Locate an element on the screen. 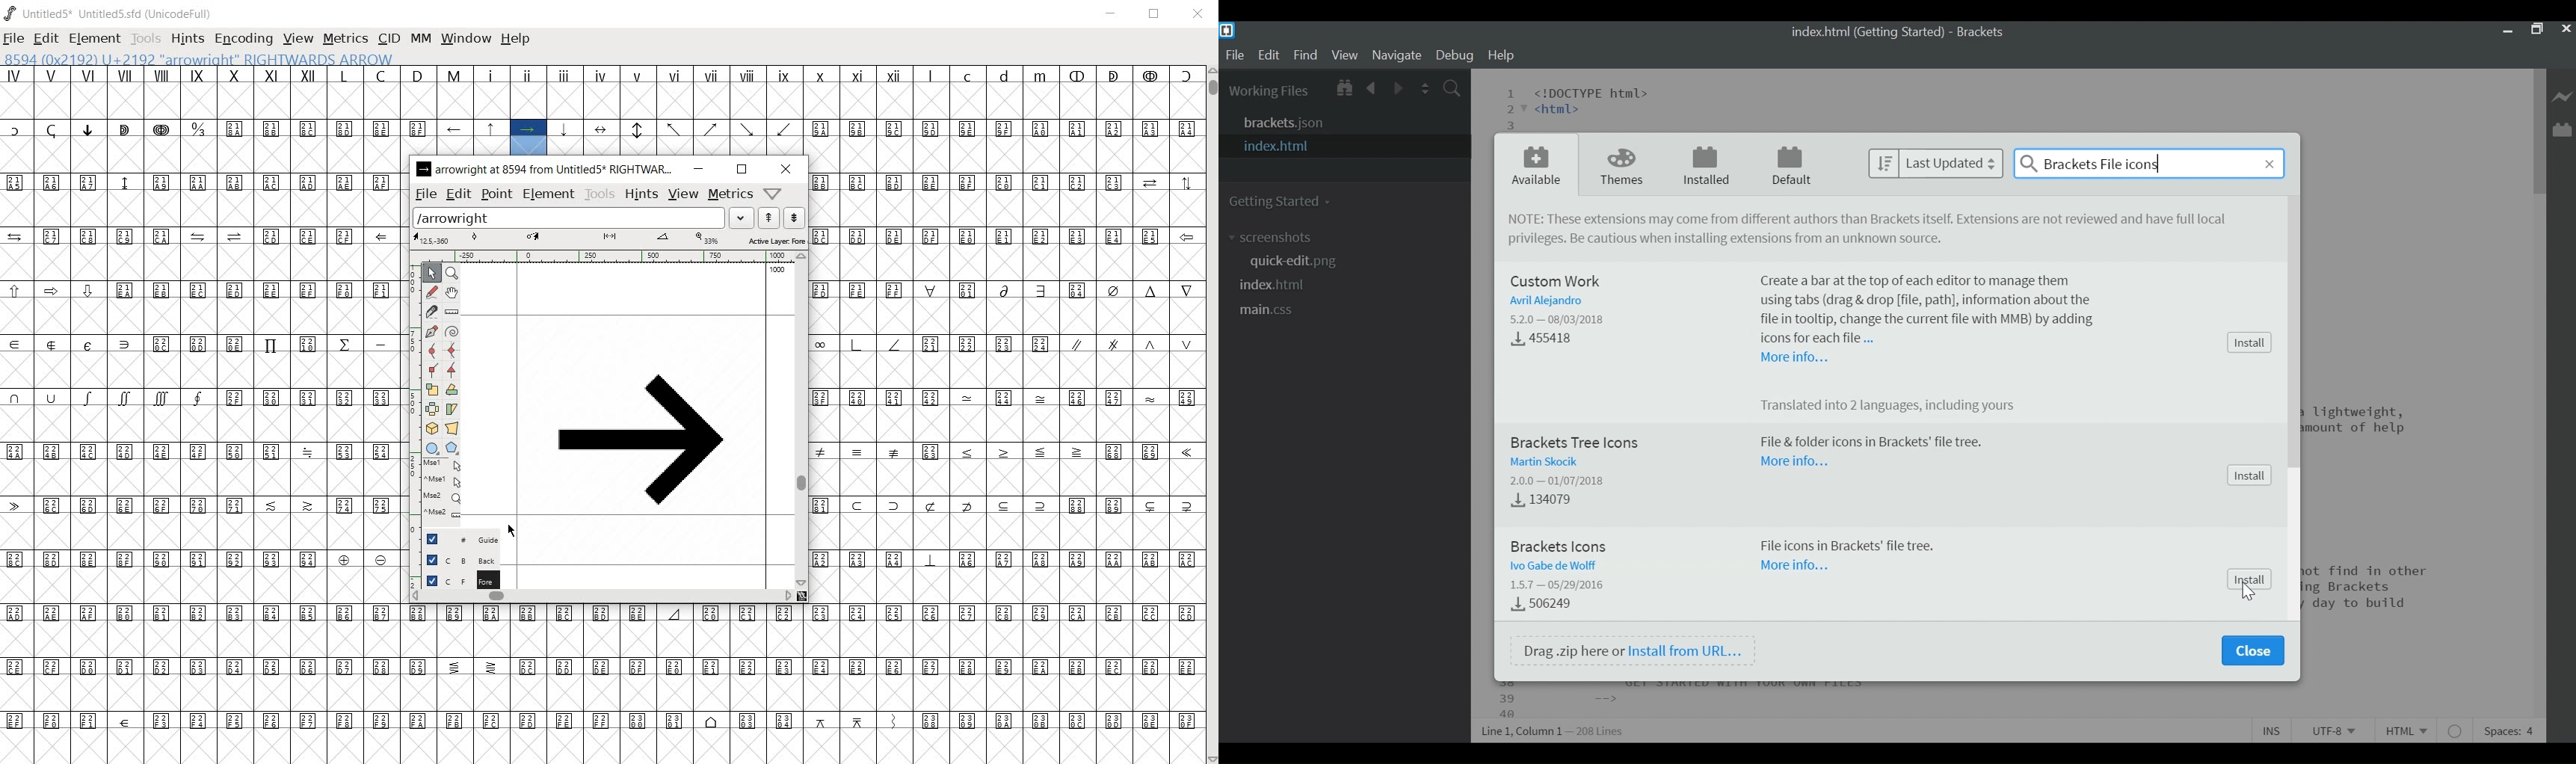  rotate the selection is located at coordinates (453, 391).